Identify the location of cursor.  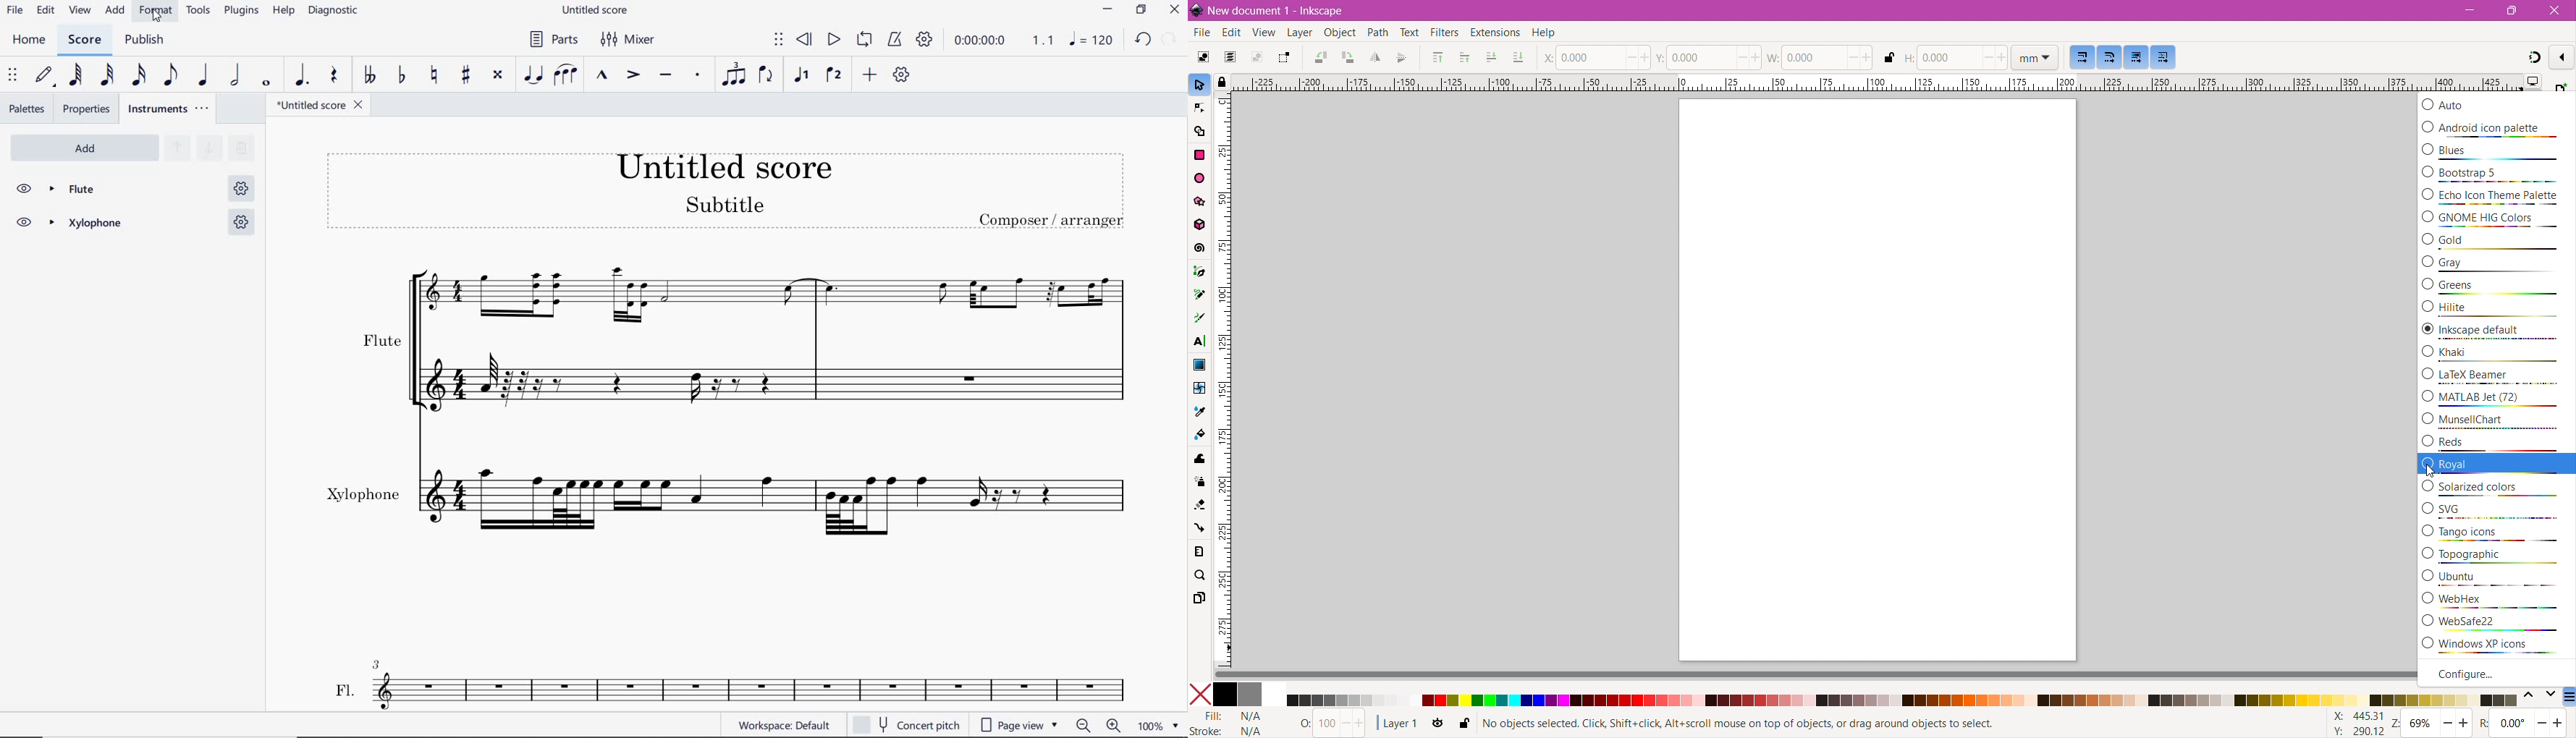
(156, 20).